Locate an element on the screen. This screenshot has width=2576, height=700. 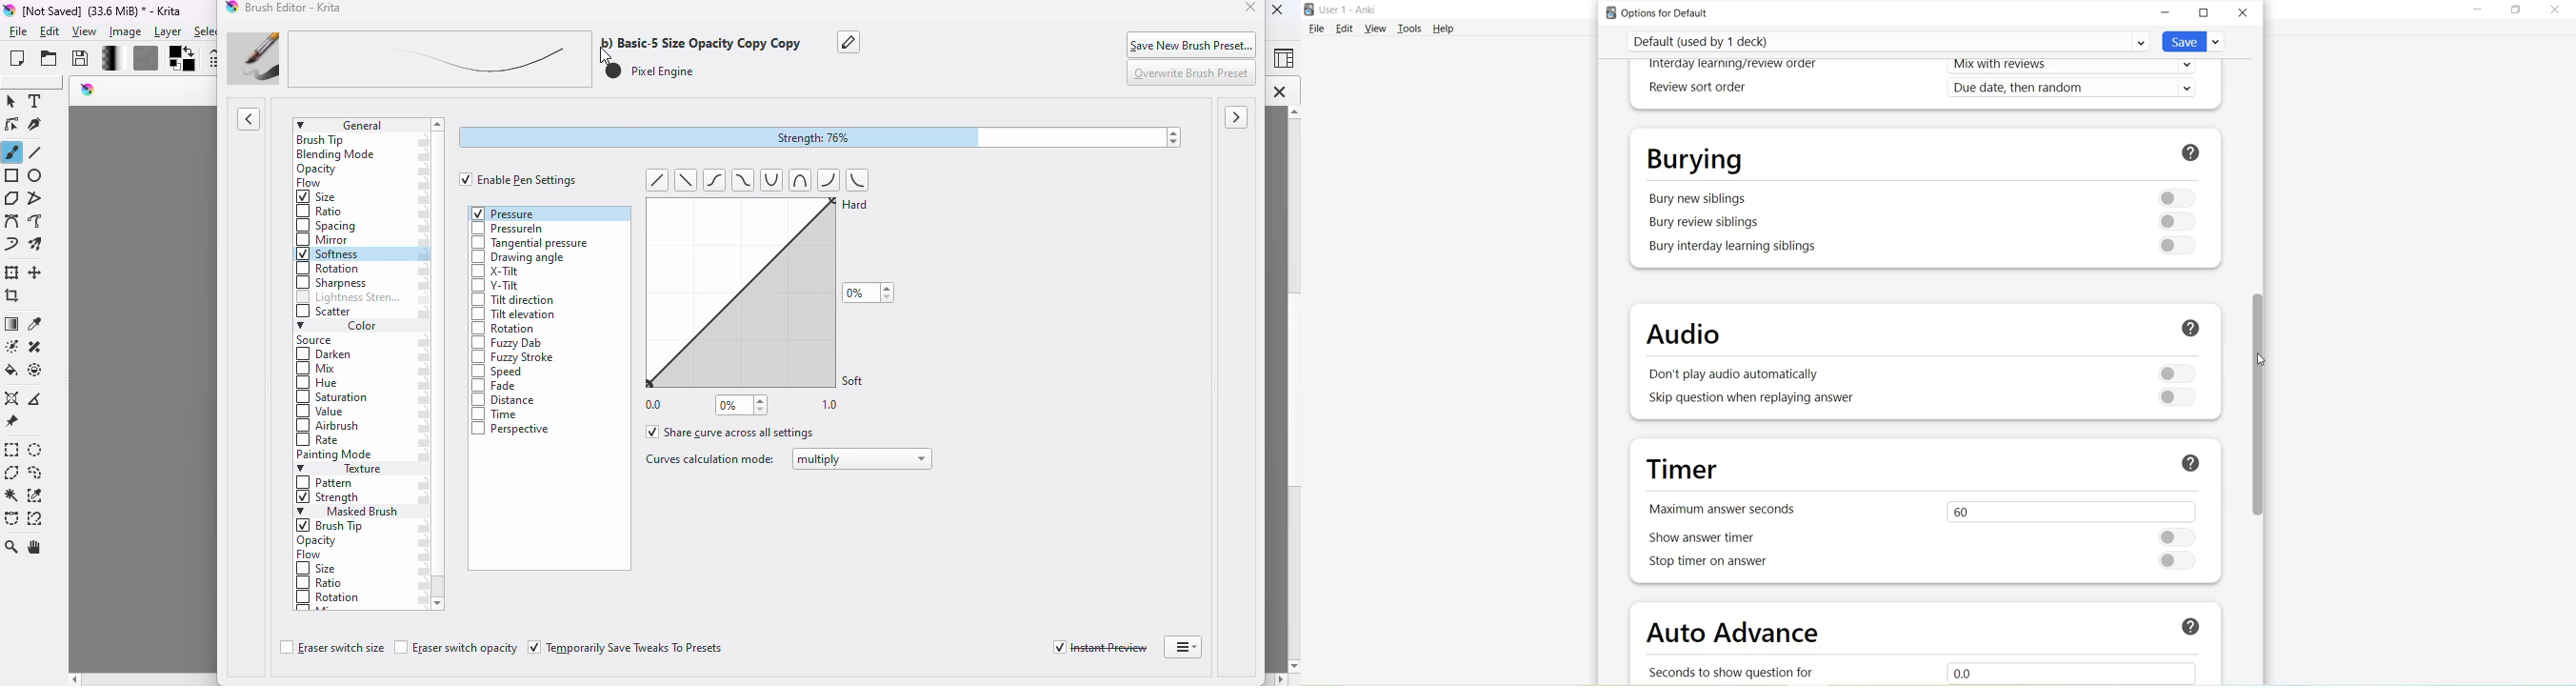
curves calculation mode is located at coordinates (709, 459).